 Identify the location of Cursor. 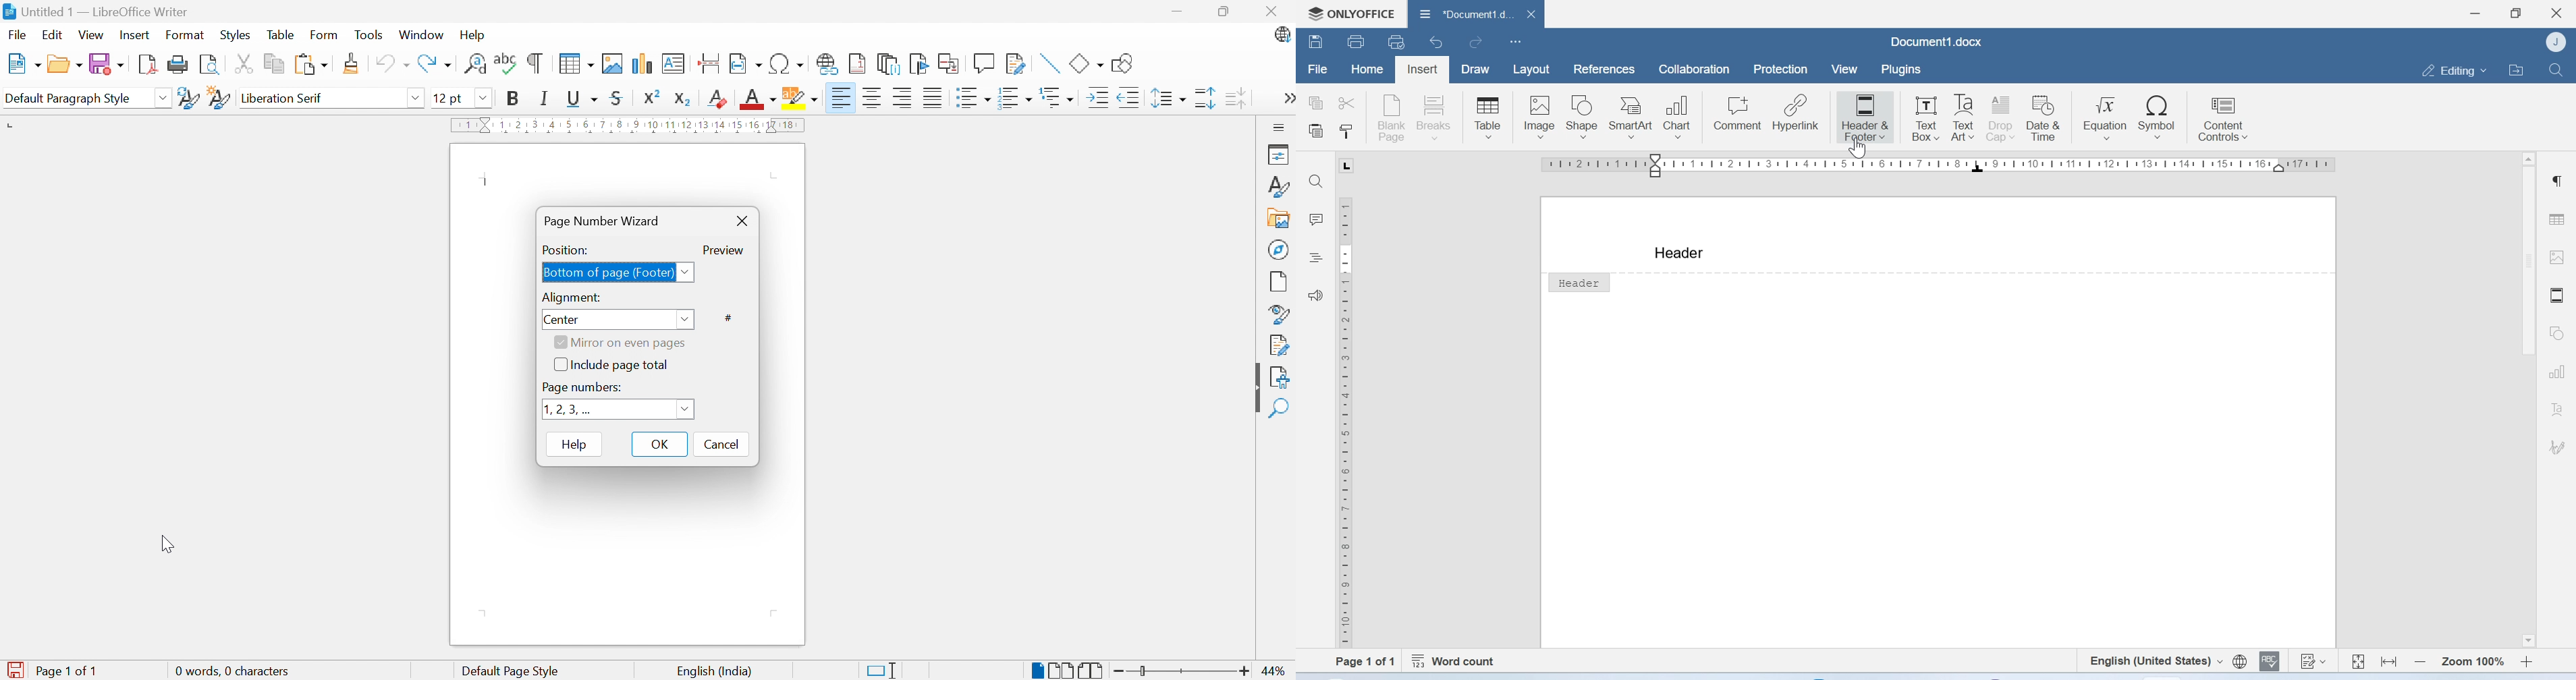
(167, 546).